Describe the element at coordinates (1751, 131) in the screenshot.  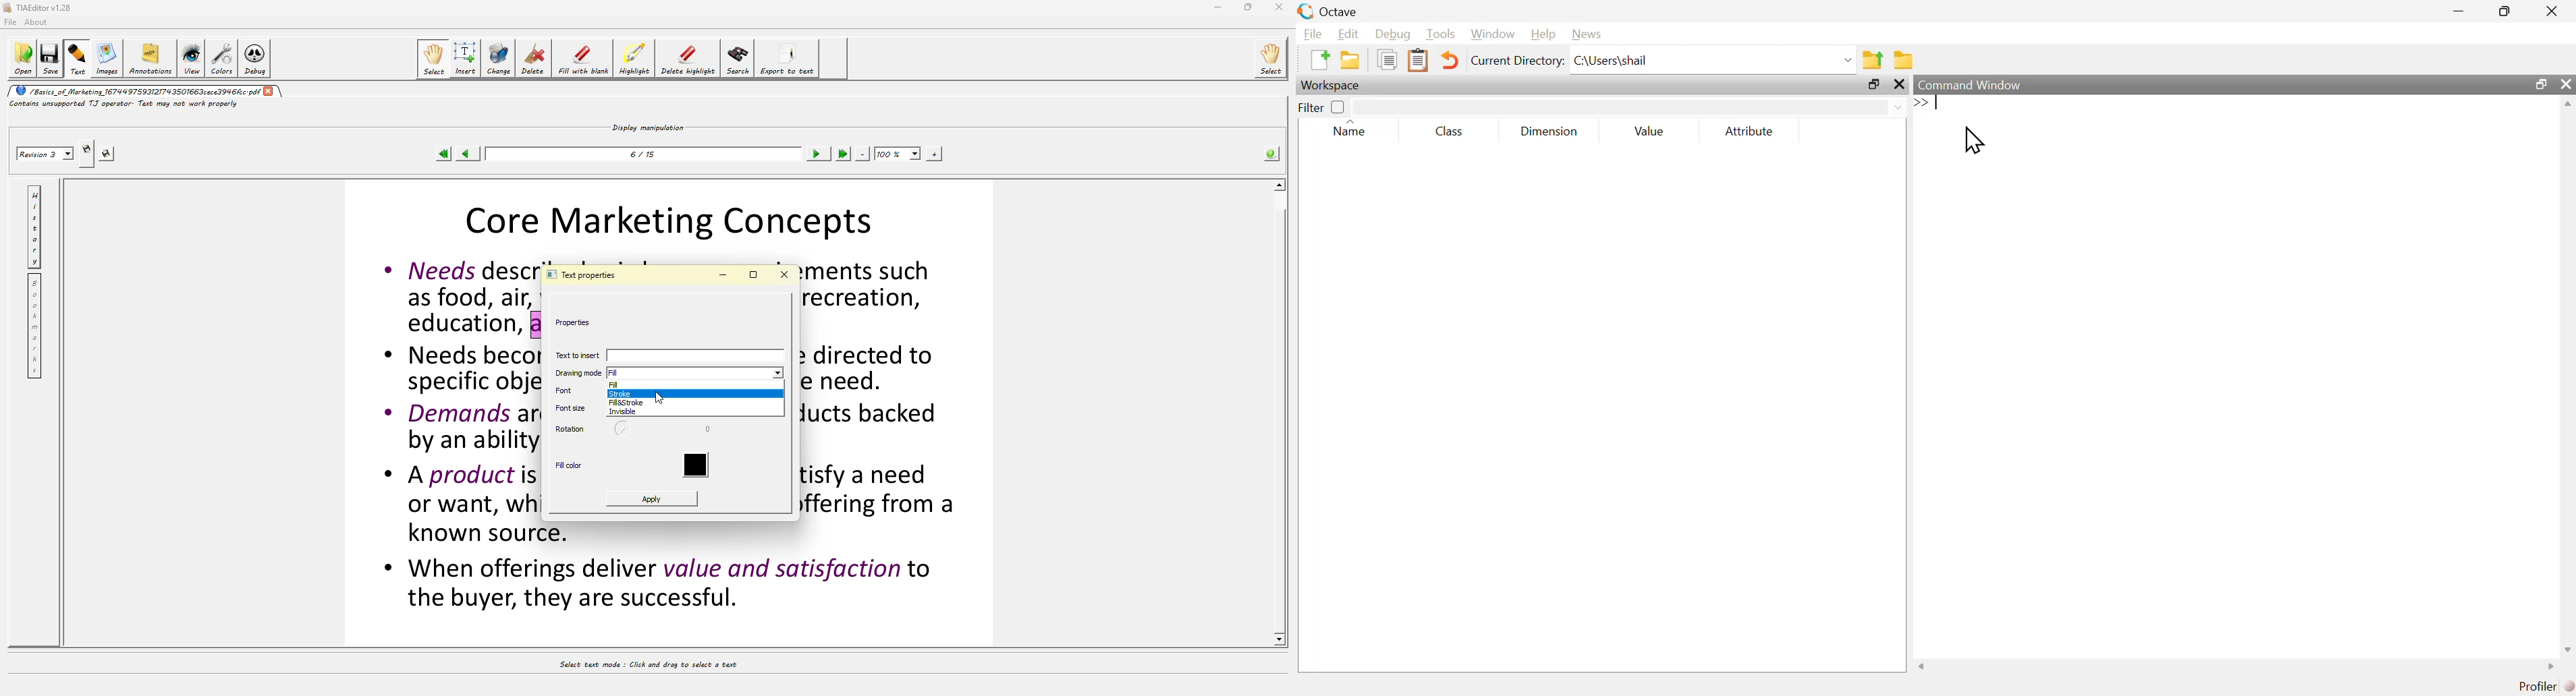
I see `Attribute` at that location.